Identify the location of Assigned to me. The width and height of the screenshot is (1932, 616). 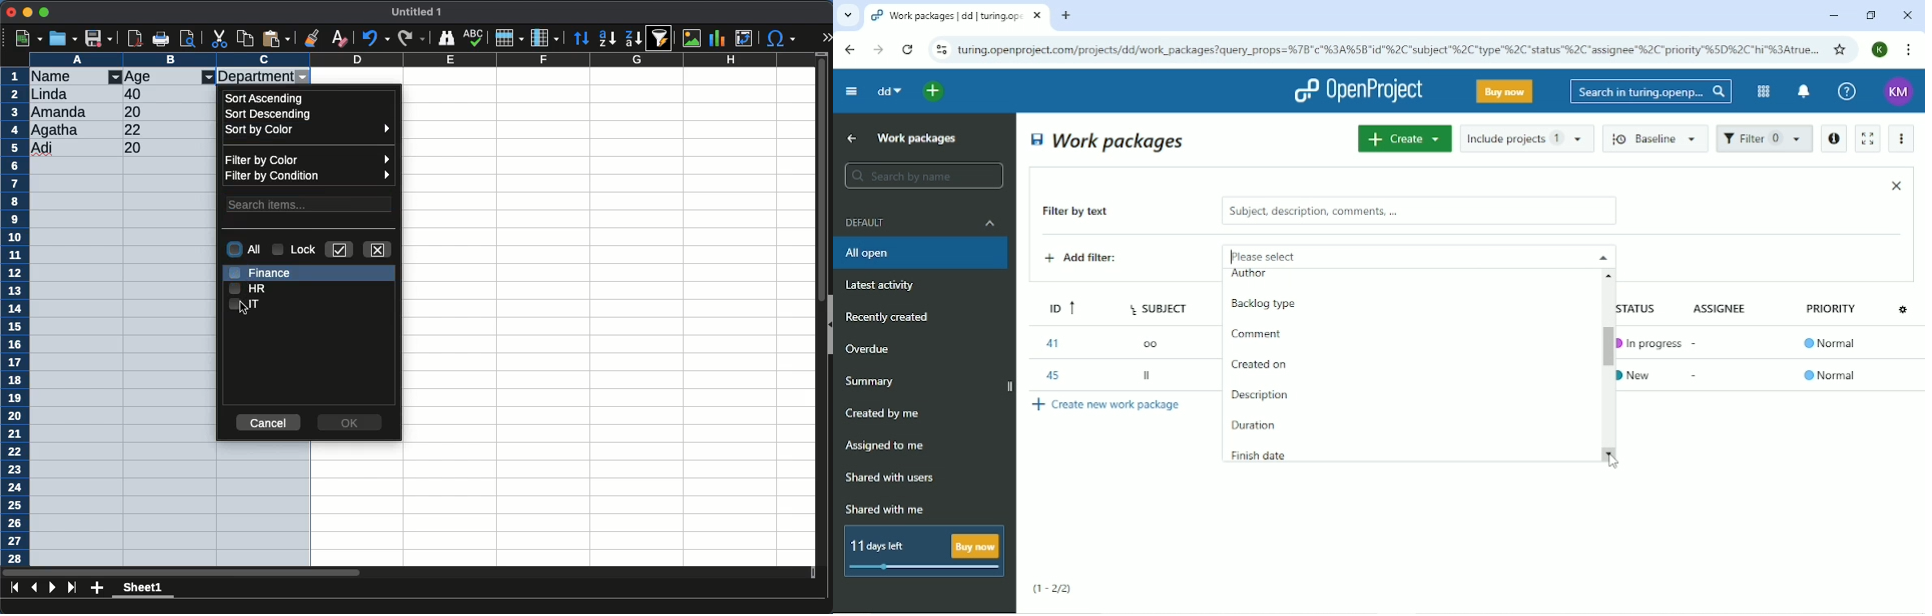
(886, 446).